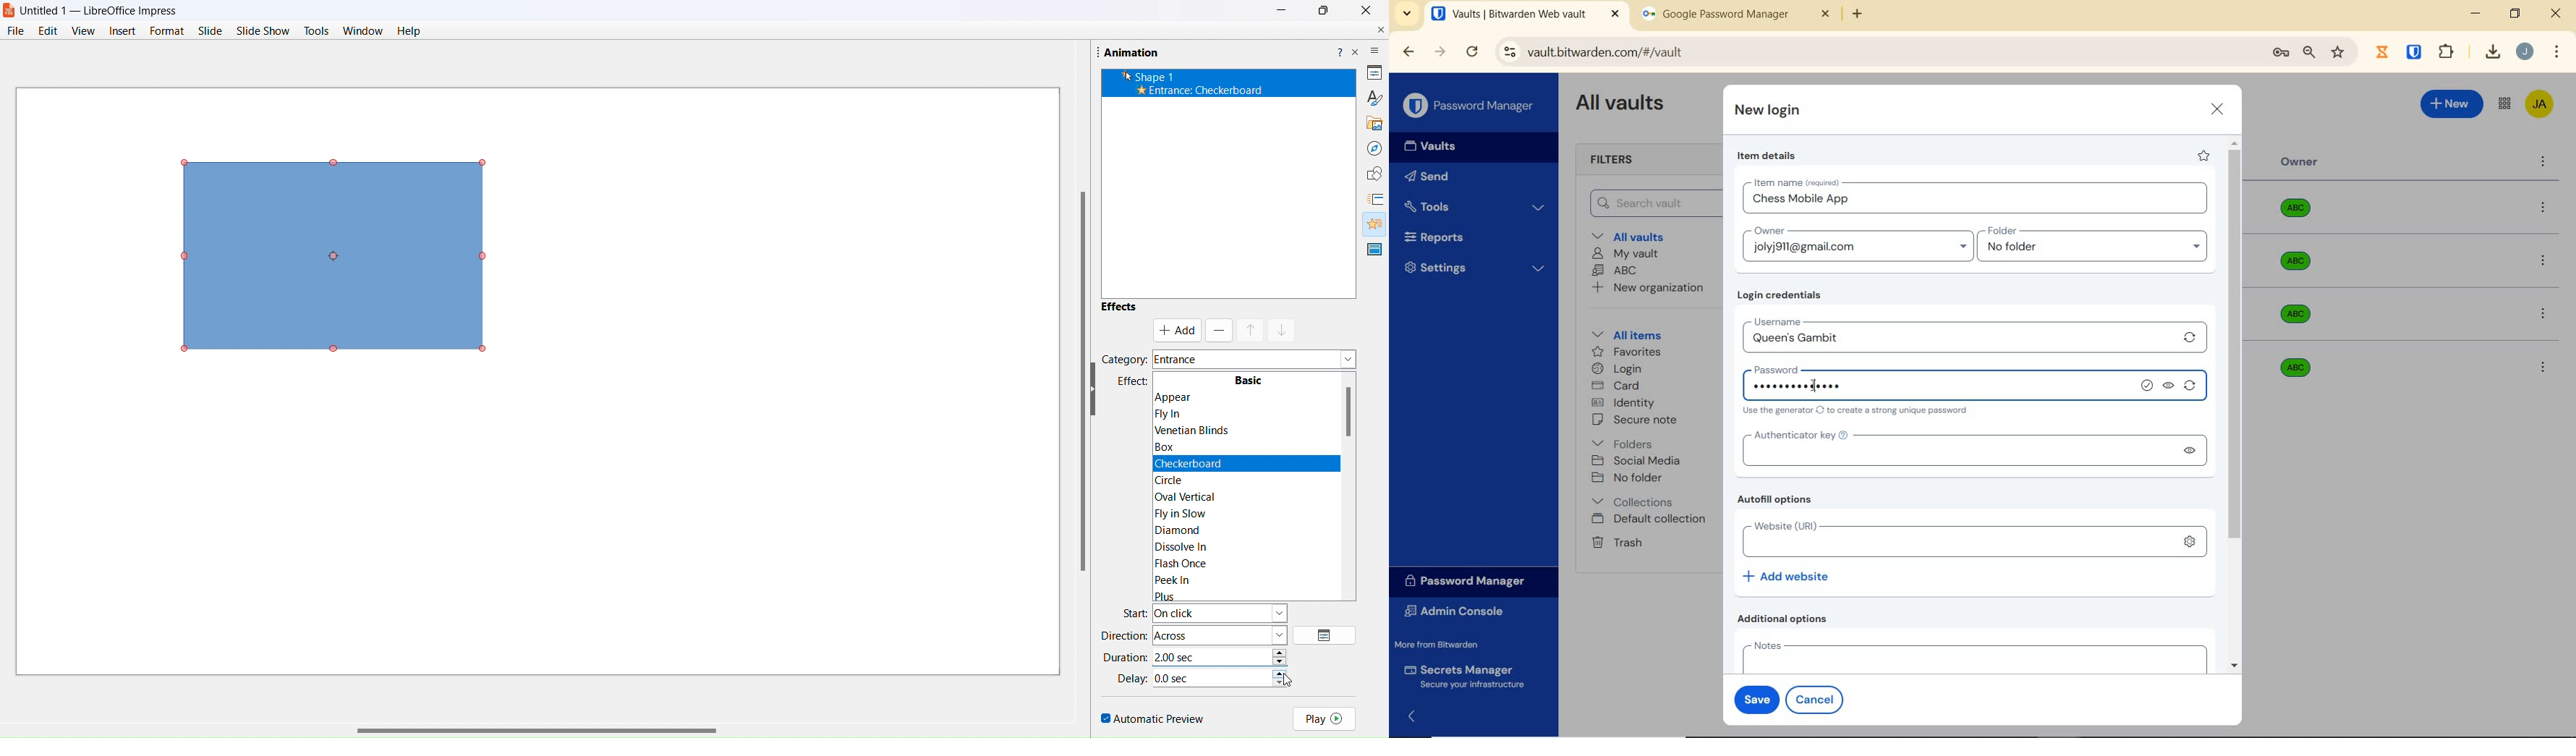 This screenshot has width=2576, height=756. What do you see at coordinates (1372, 224) in the screenshot?
I see `animation` at bounding box center [1372, 224].